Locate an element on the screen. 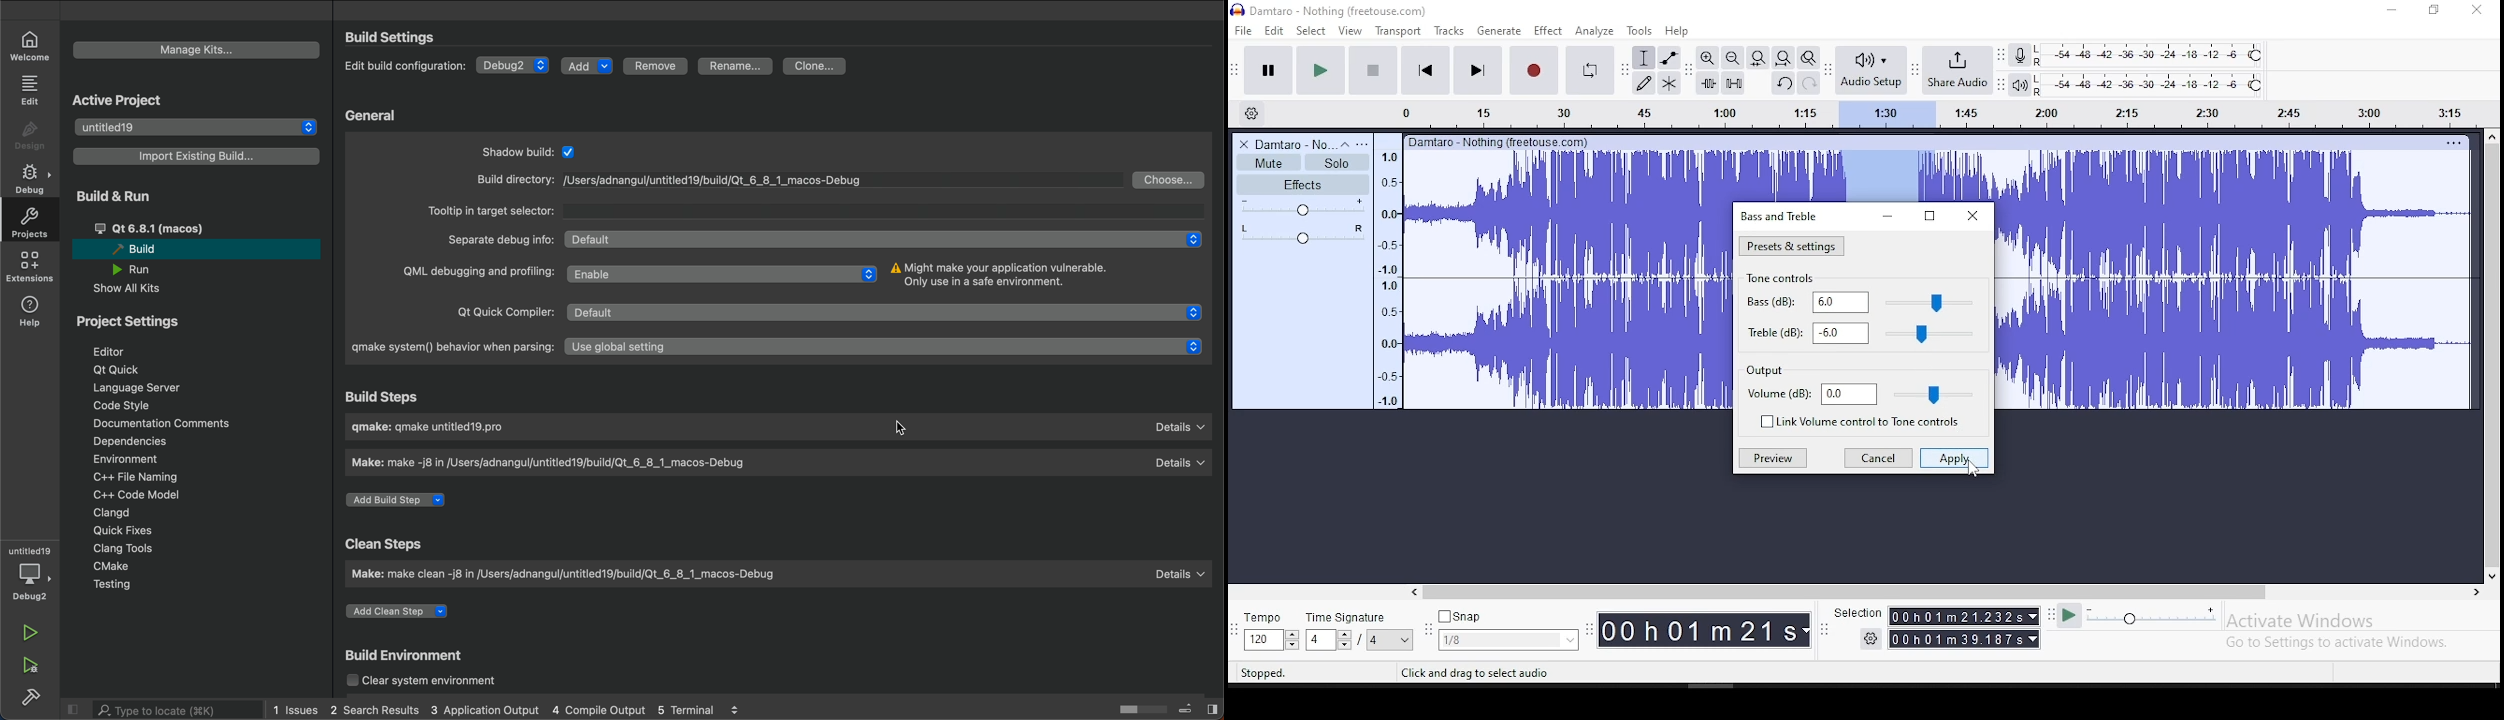 The image size is (2520, 728). effects is located at coordinates (1303, 184).